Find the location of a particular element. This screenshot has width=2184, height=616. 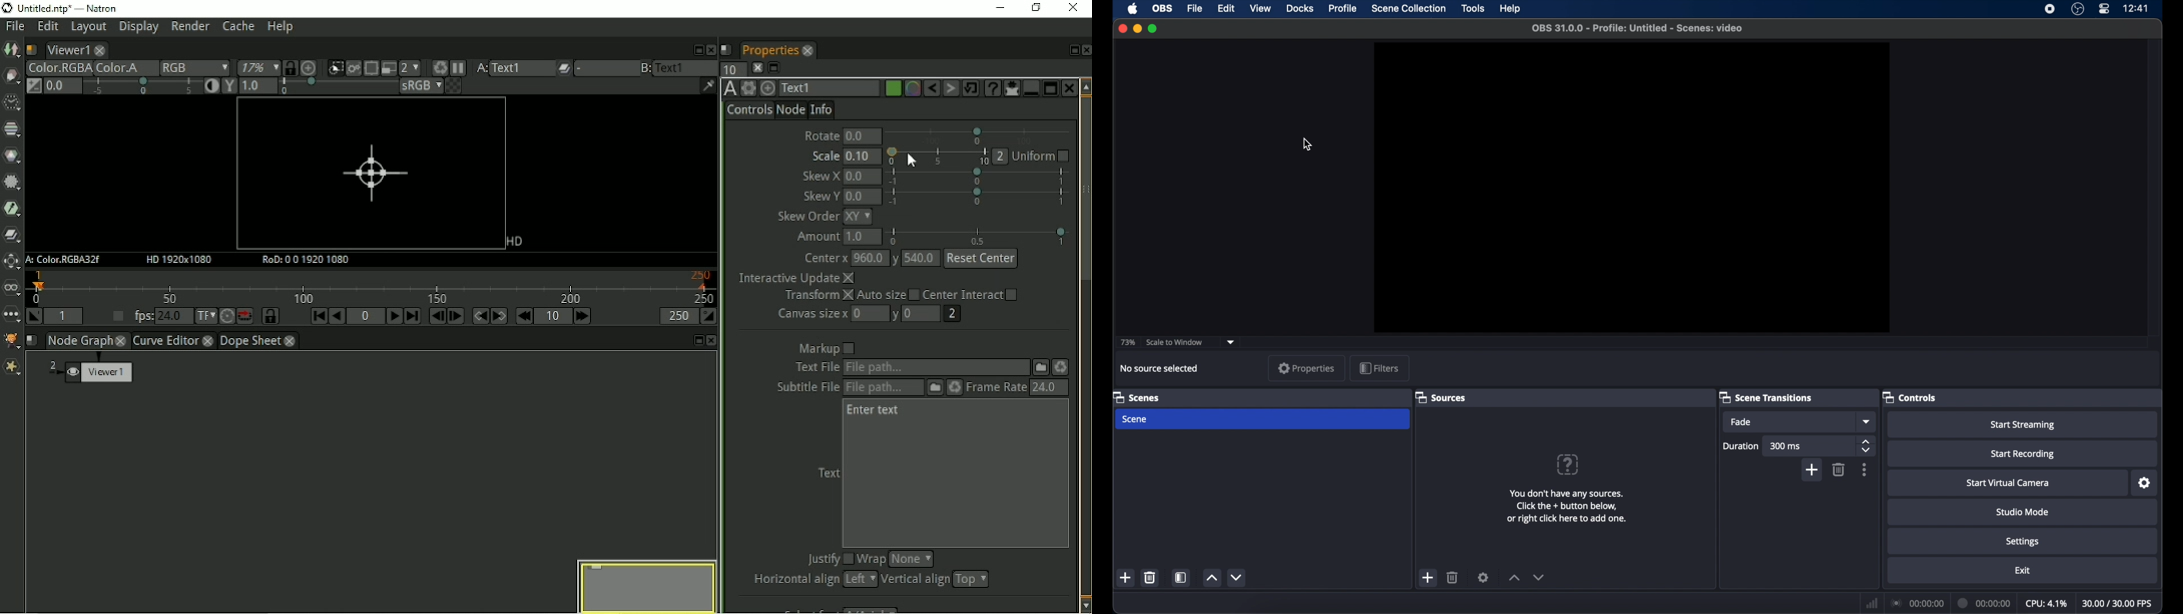

00:00:00 is located at coordinates (1983, 603).